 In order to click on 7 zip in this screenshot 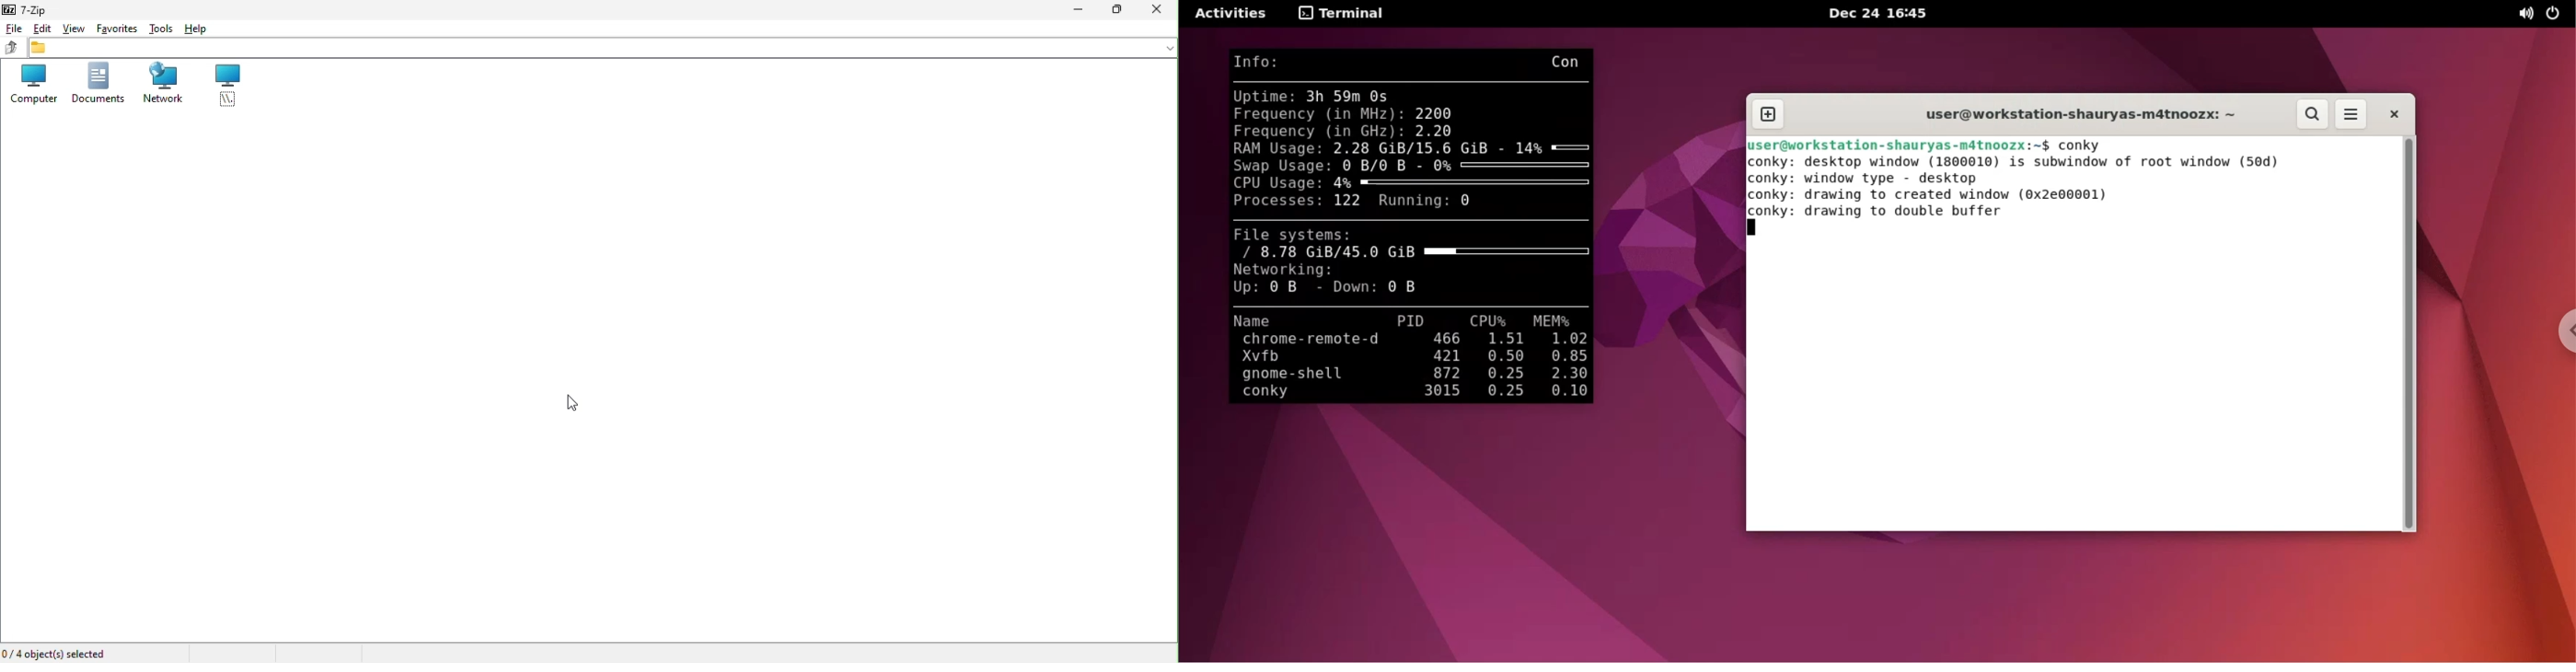, I will do `click(35, 7)`.